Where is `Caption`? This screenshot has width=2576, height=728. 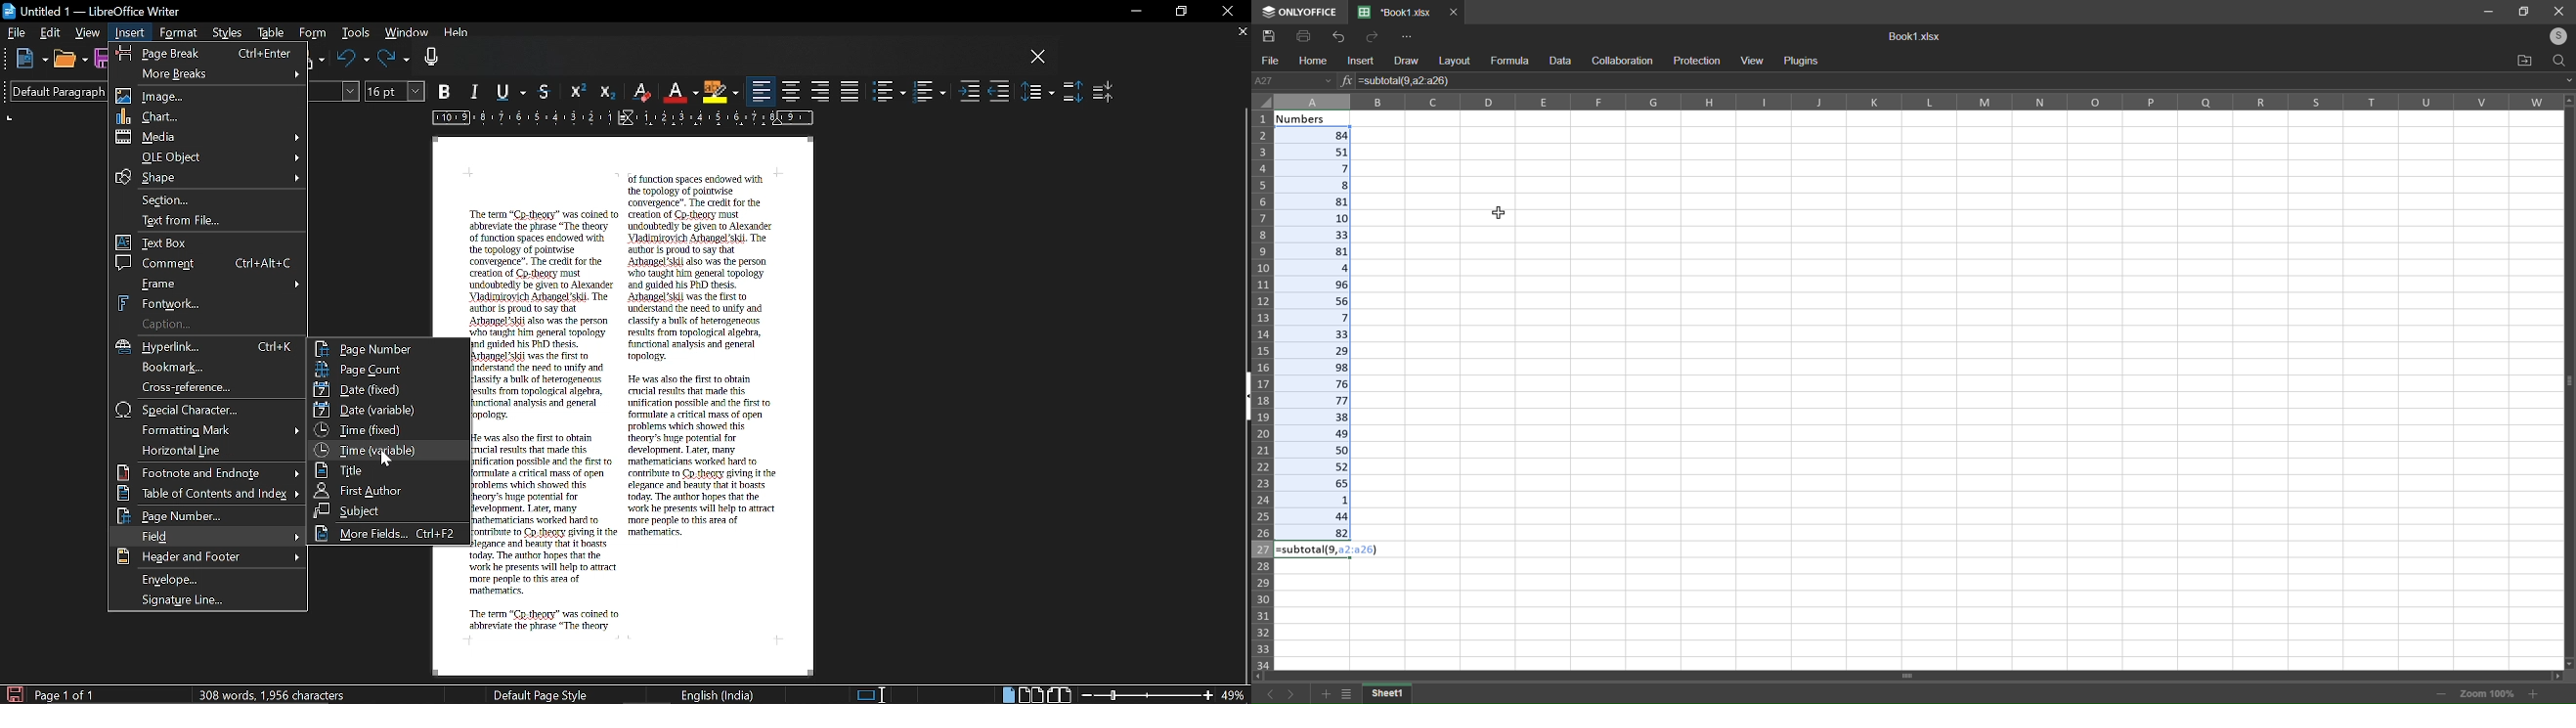
Caption is located at coordinates (206, 325).